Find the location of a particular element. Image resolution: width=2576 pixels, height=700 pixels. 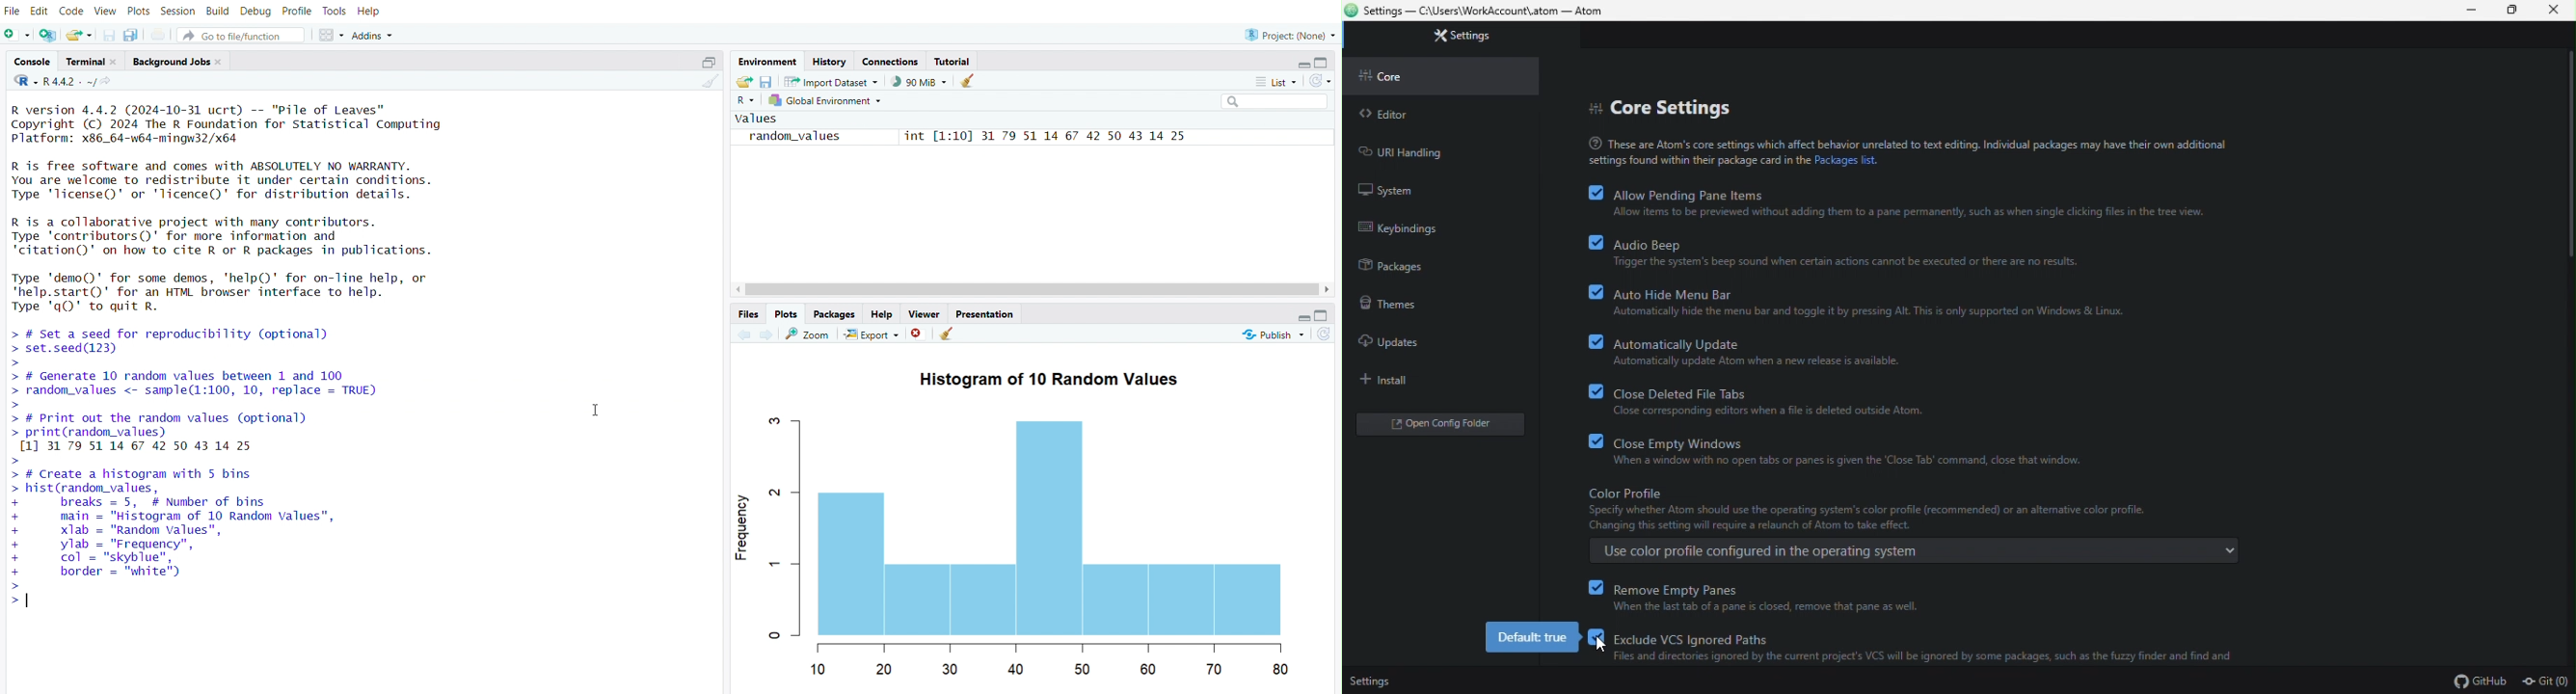

code to print random values is located at coordinates (195, 437).